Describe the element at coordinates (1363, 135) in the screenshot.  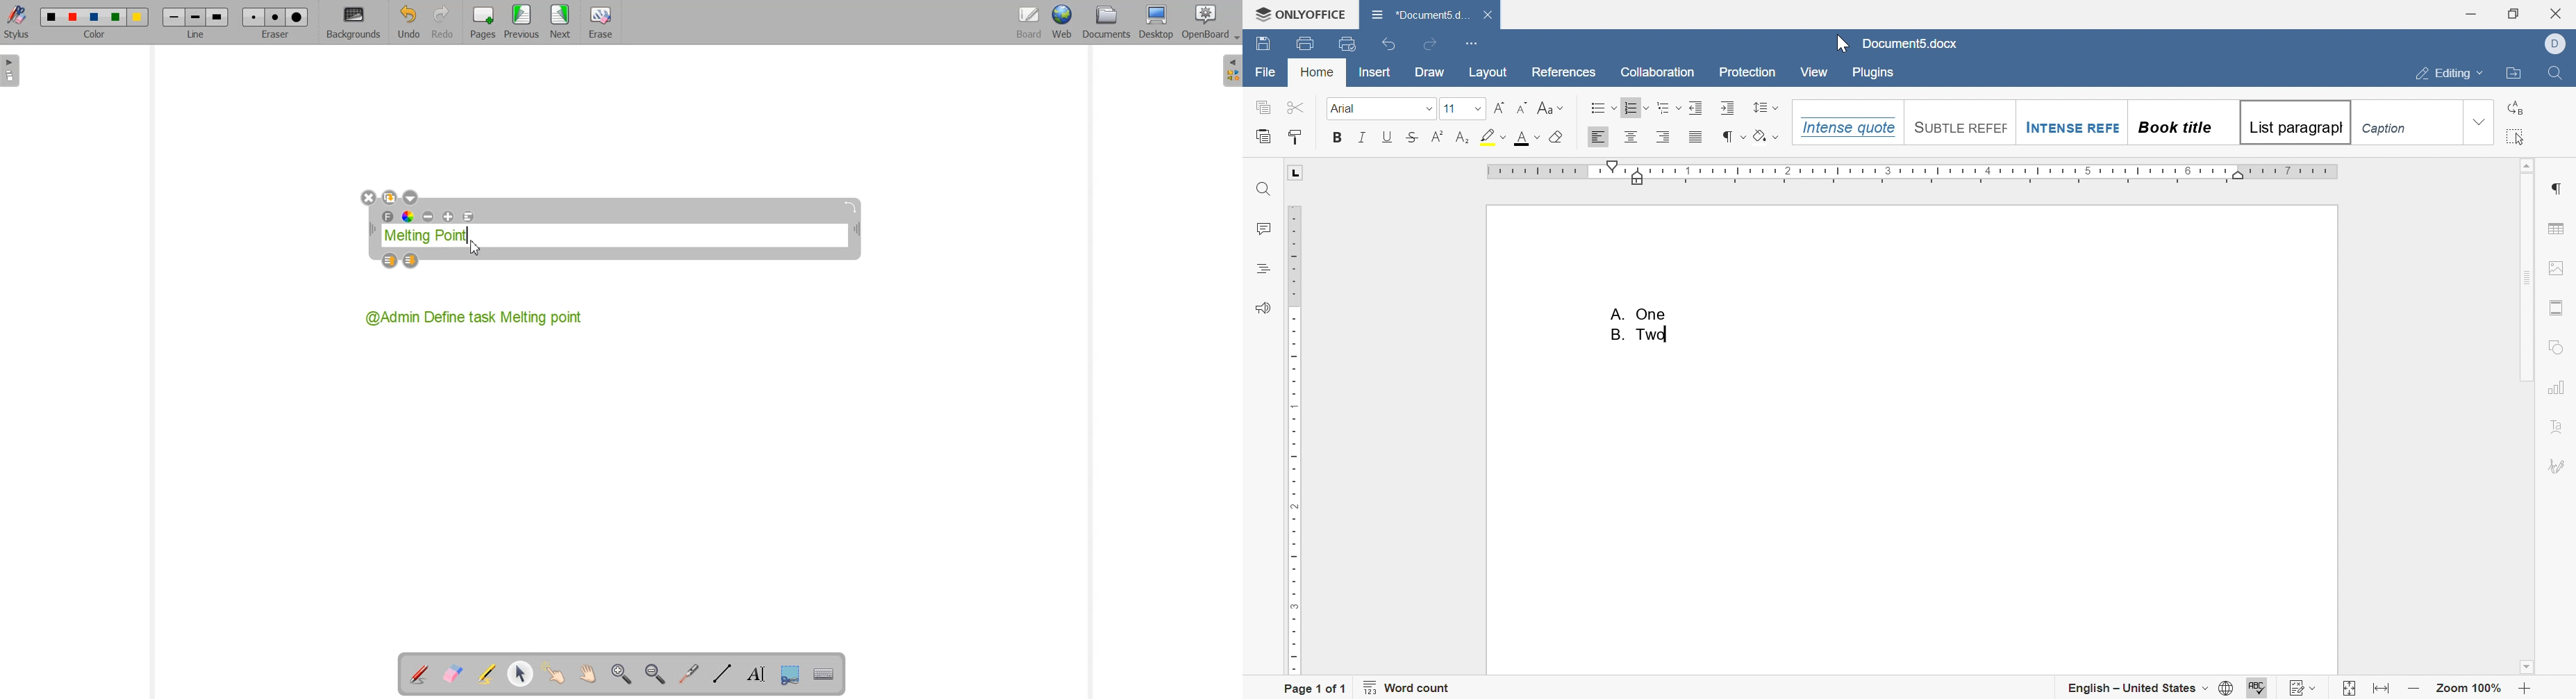
I see `italic` at that location.